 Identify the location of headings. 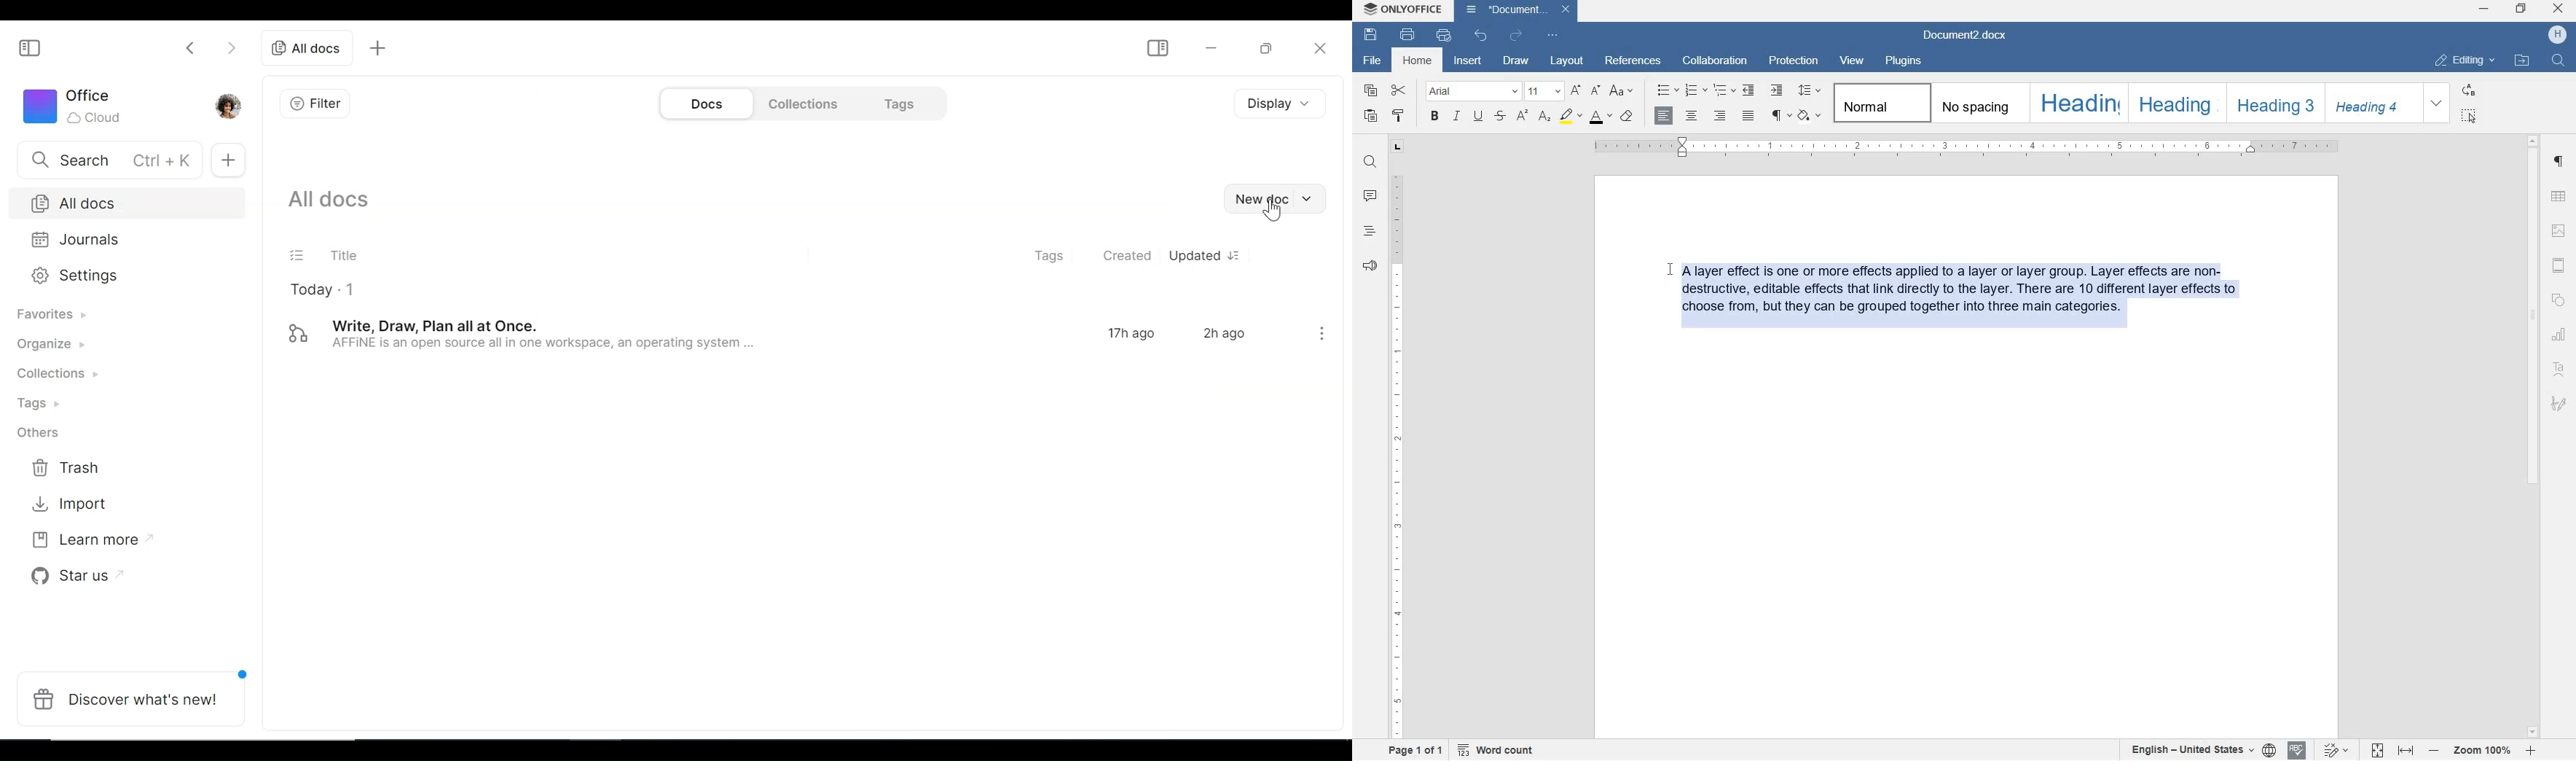
(1370, 233).